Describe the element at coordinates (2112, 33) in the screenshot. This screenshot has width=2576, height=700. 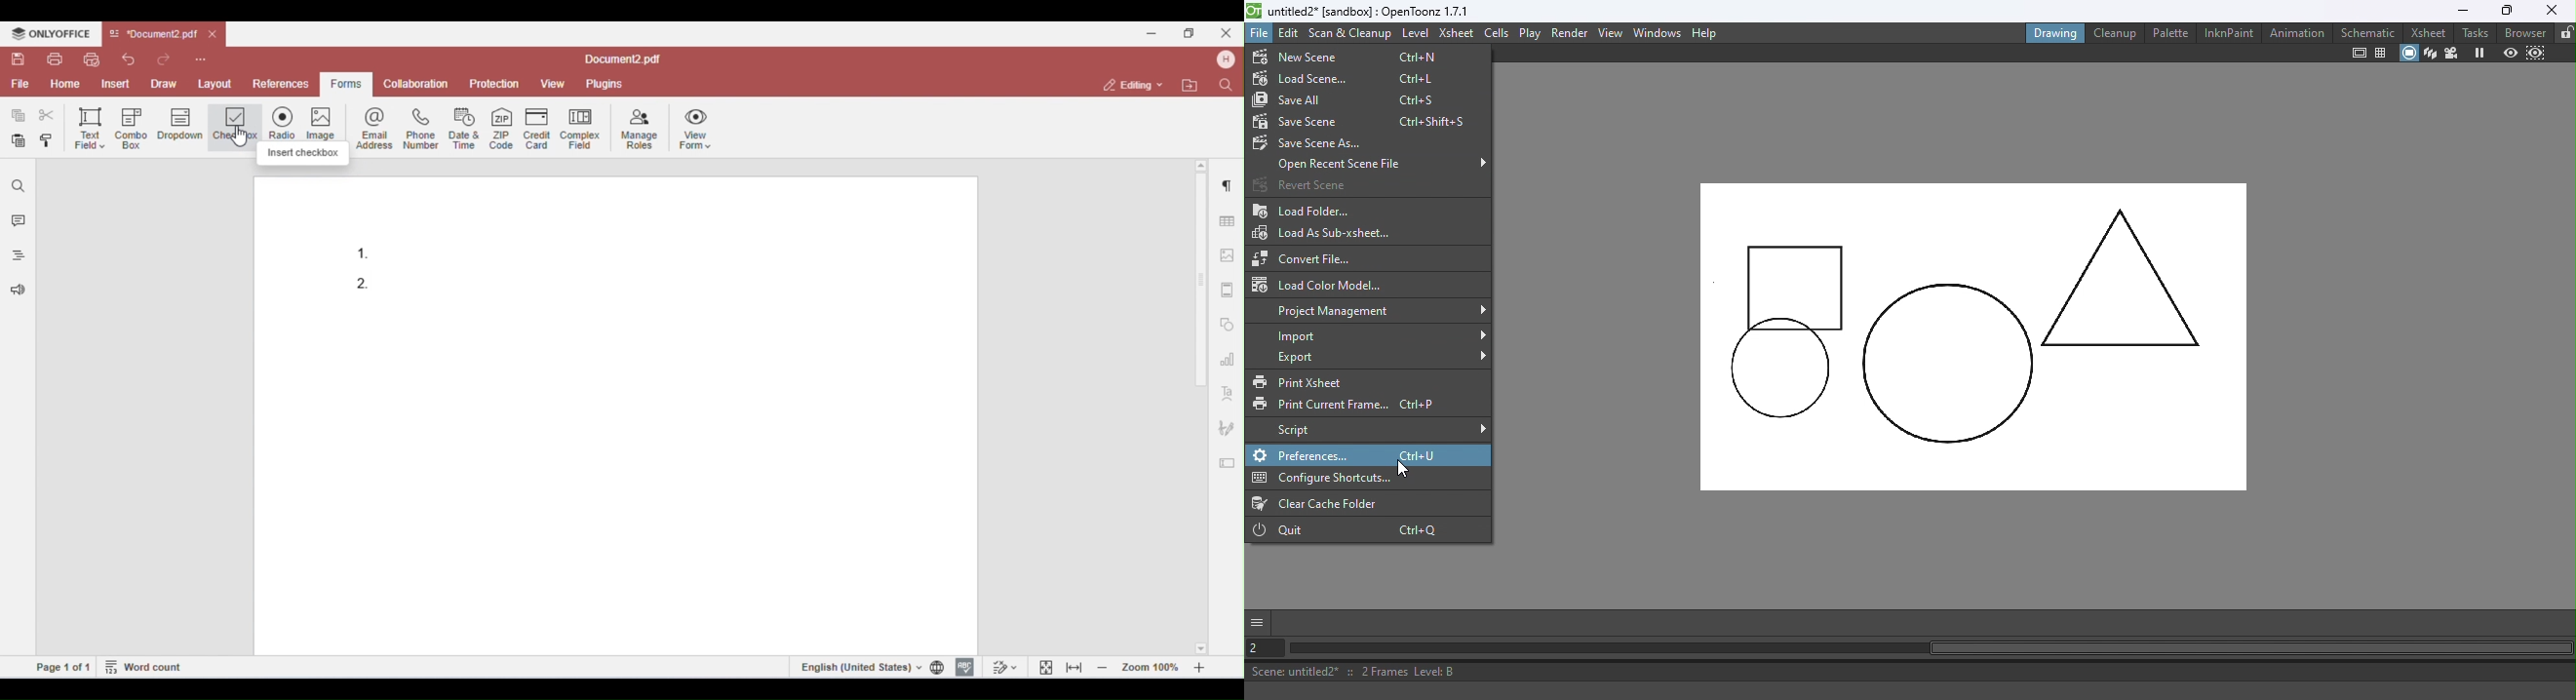
I see `Cleanup` at that location.